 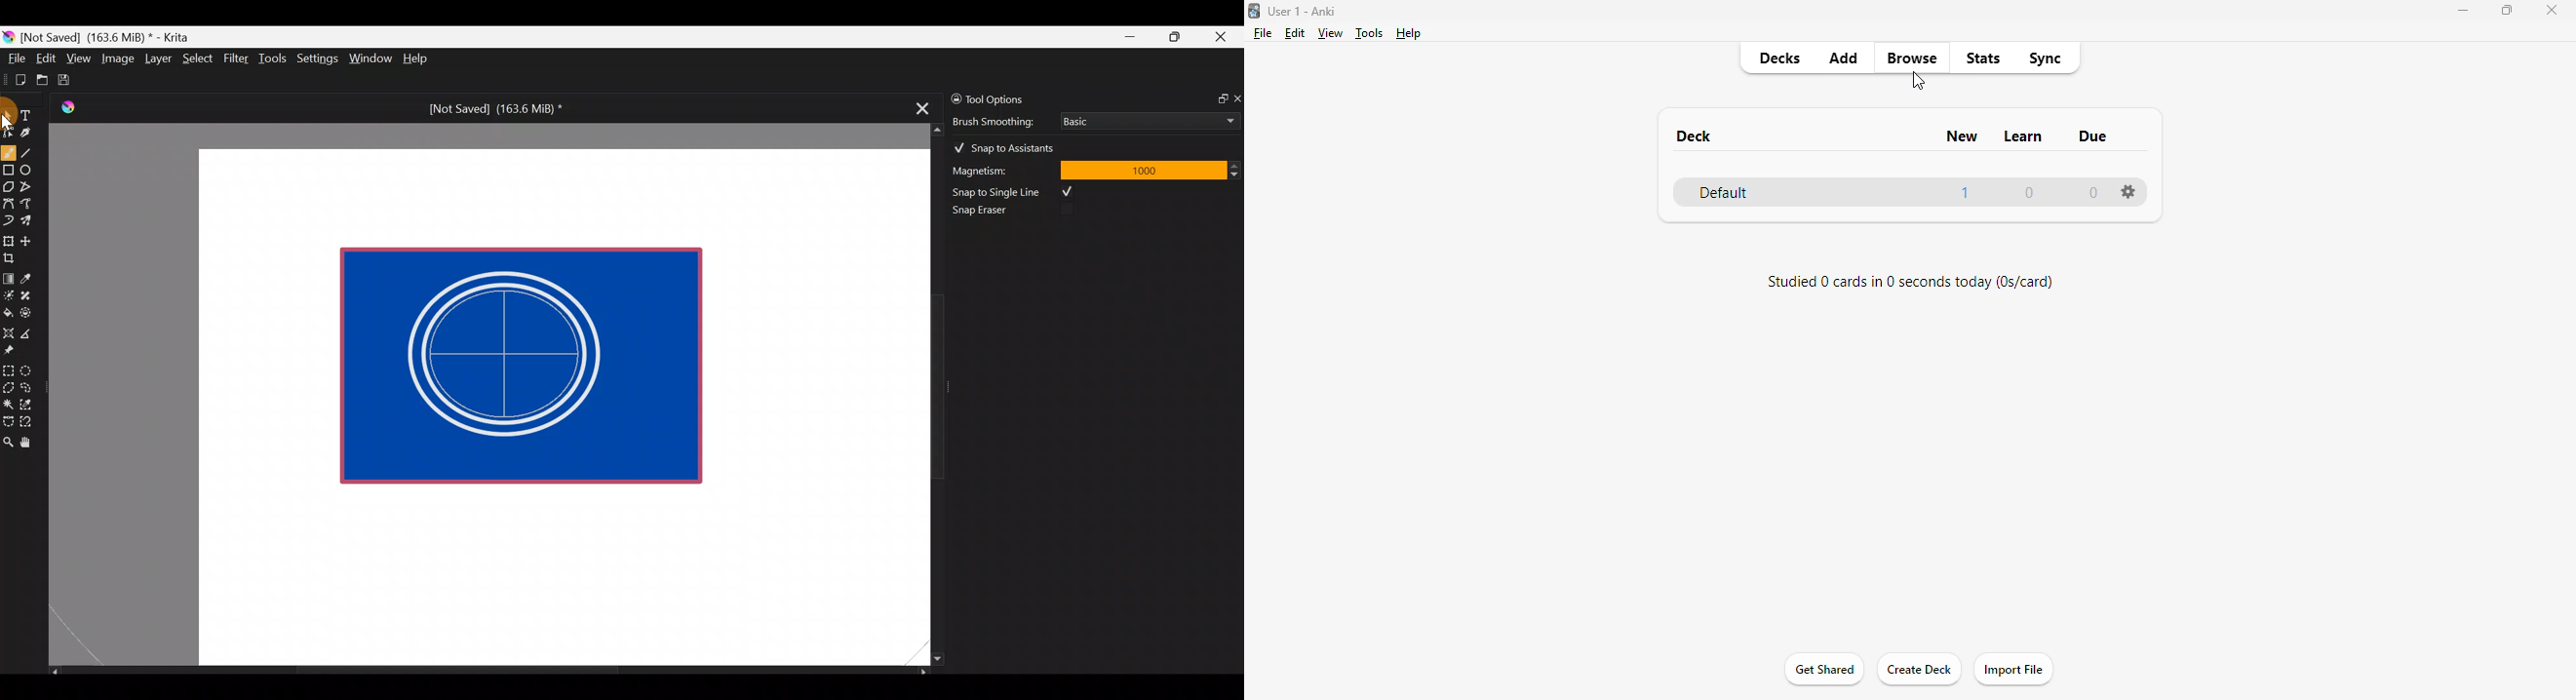 I want to click on title, so click(x=1303, y=11).